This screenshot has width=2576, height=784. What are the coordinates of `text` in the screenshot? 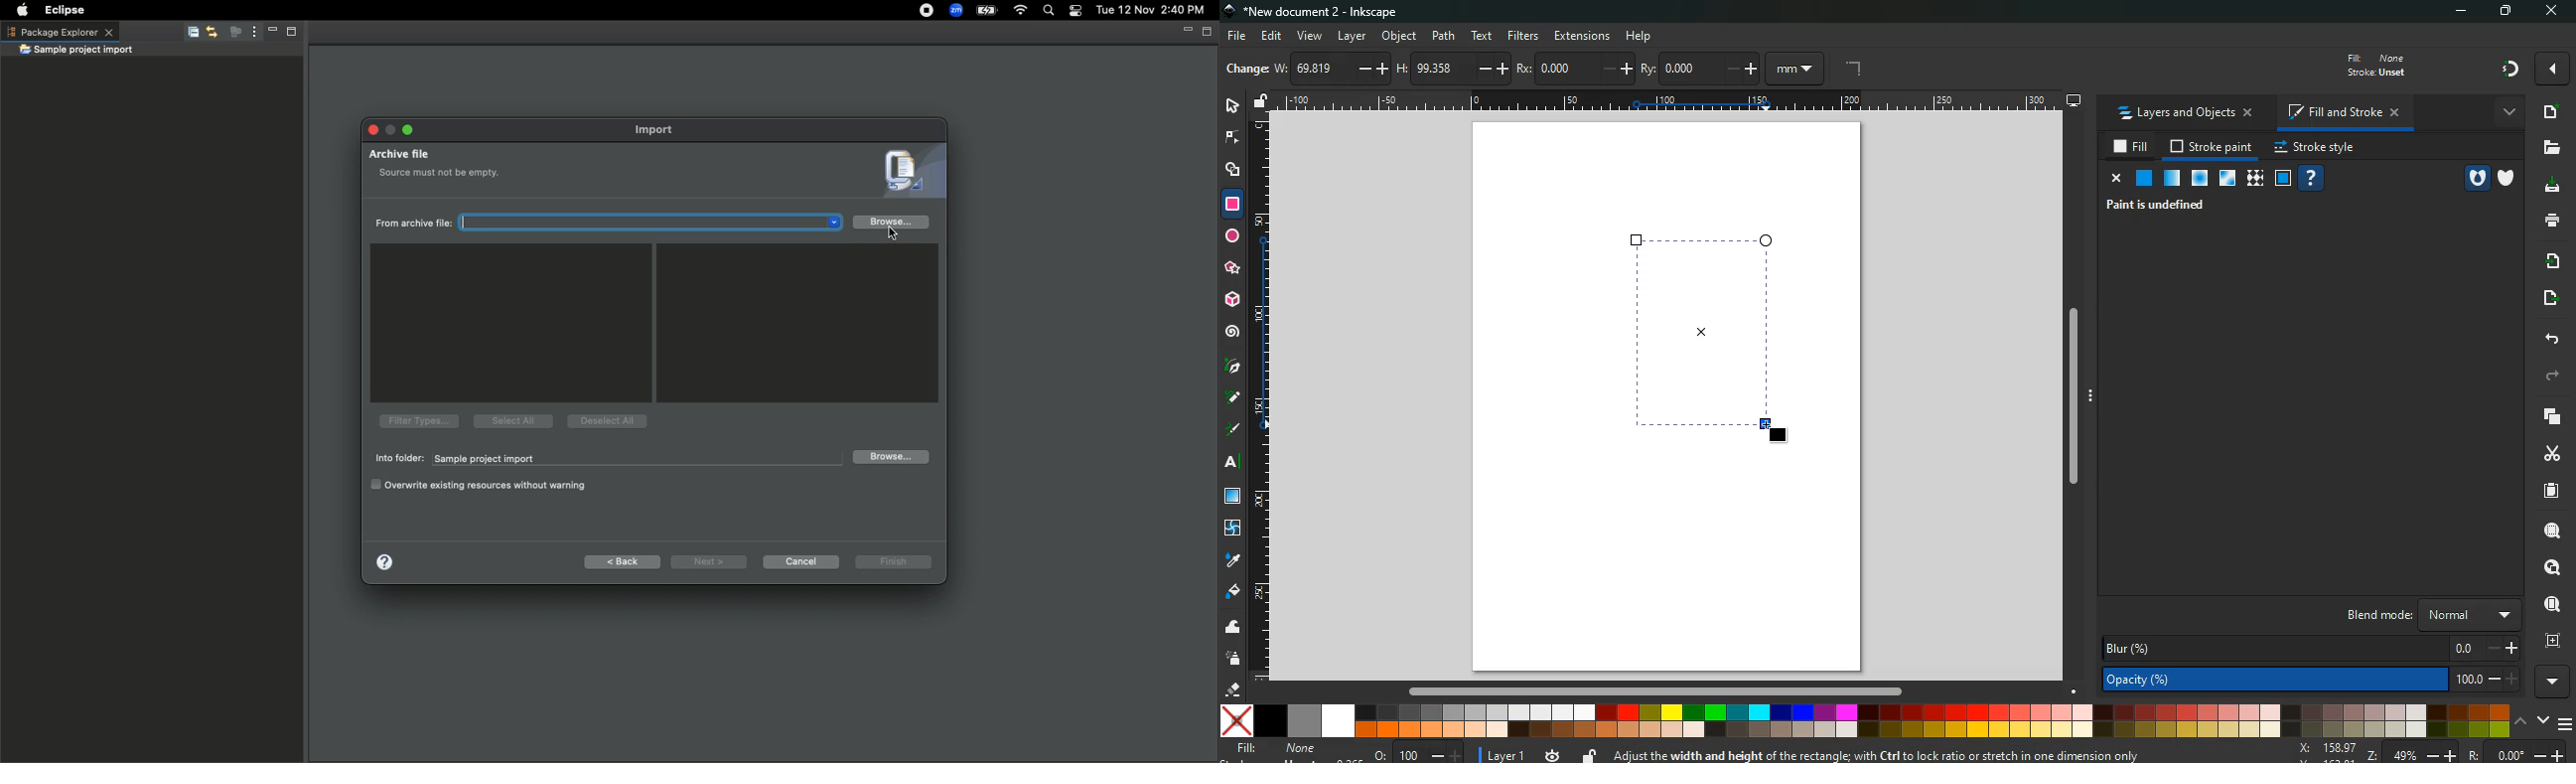 It's located at (1234, 464).